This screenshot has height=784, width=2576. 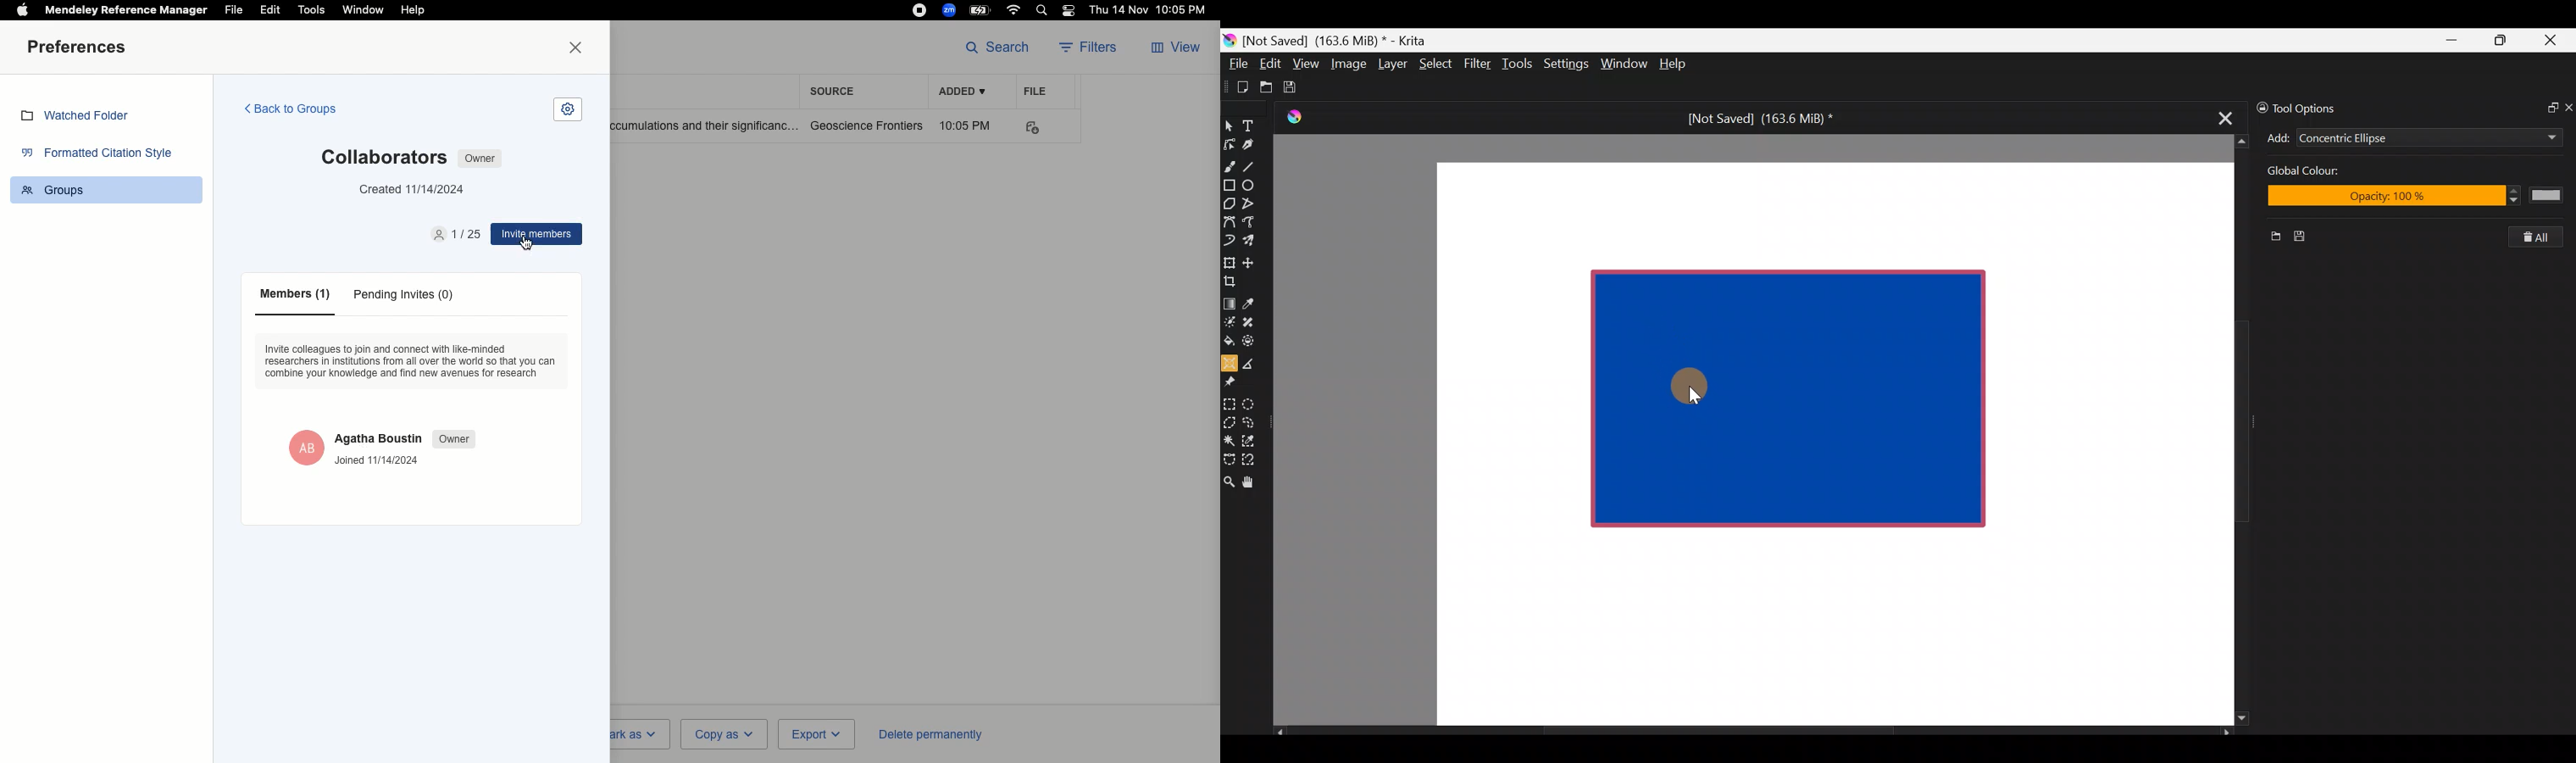 What do you see at coordinates (457, 235) in the screenshot?
I see `1/25` at bounding box center [457, 235].